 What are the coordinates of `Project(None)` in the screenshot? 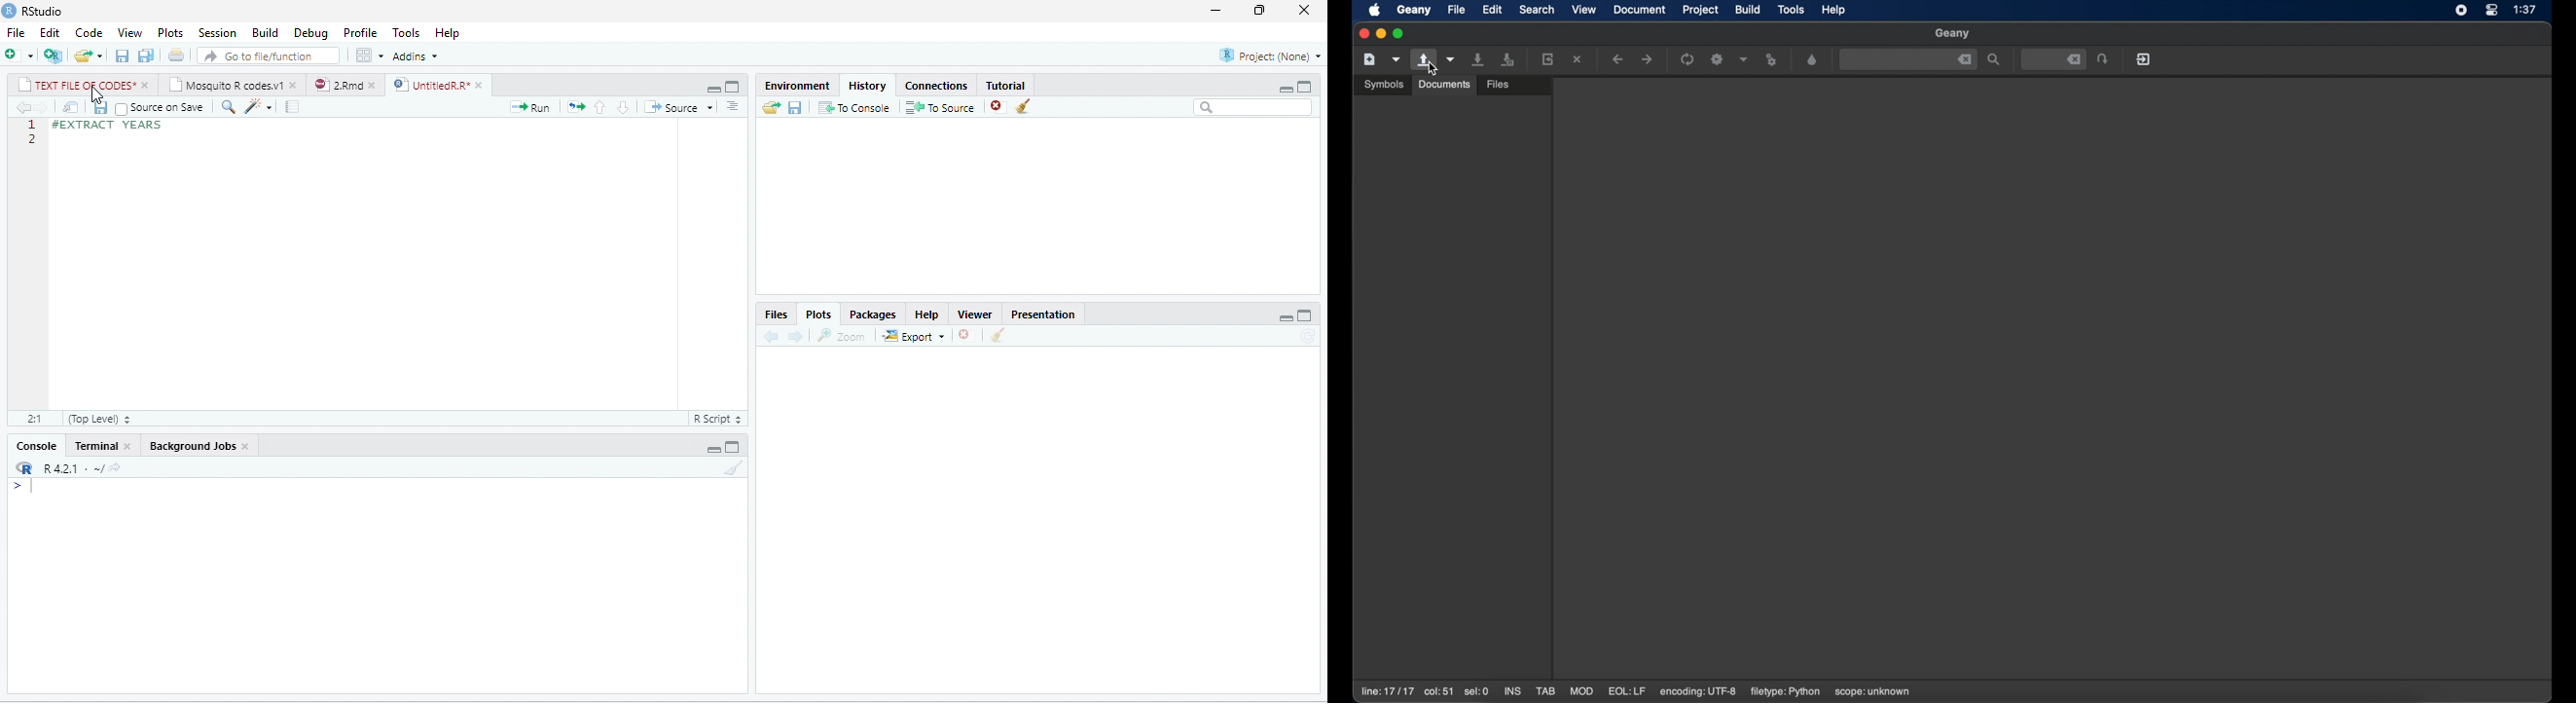 It's located at (1270, 56).